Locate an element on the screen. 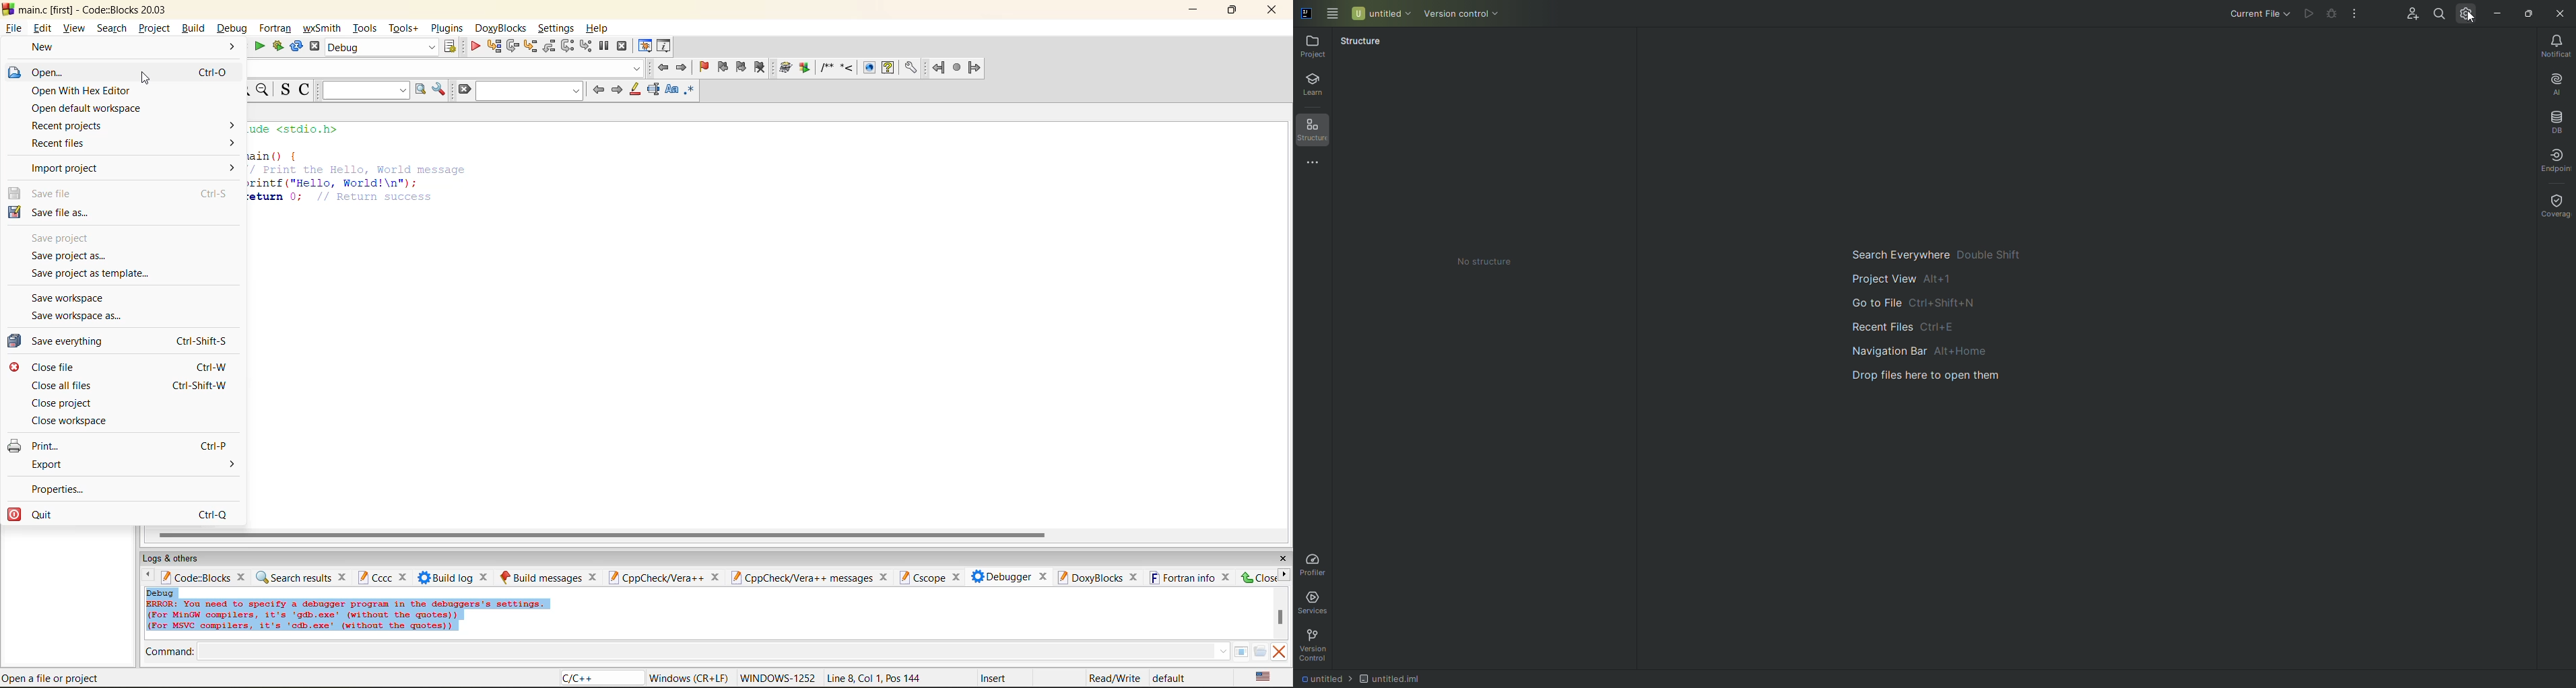  help is located at coordinates (599, 28).